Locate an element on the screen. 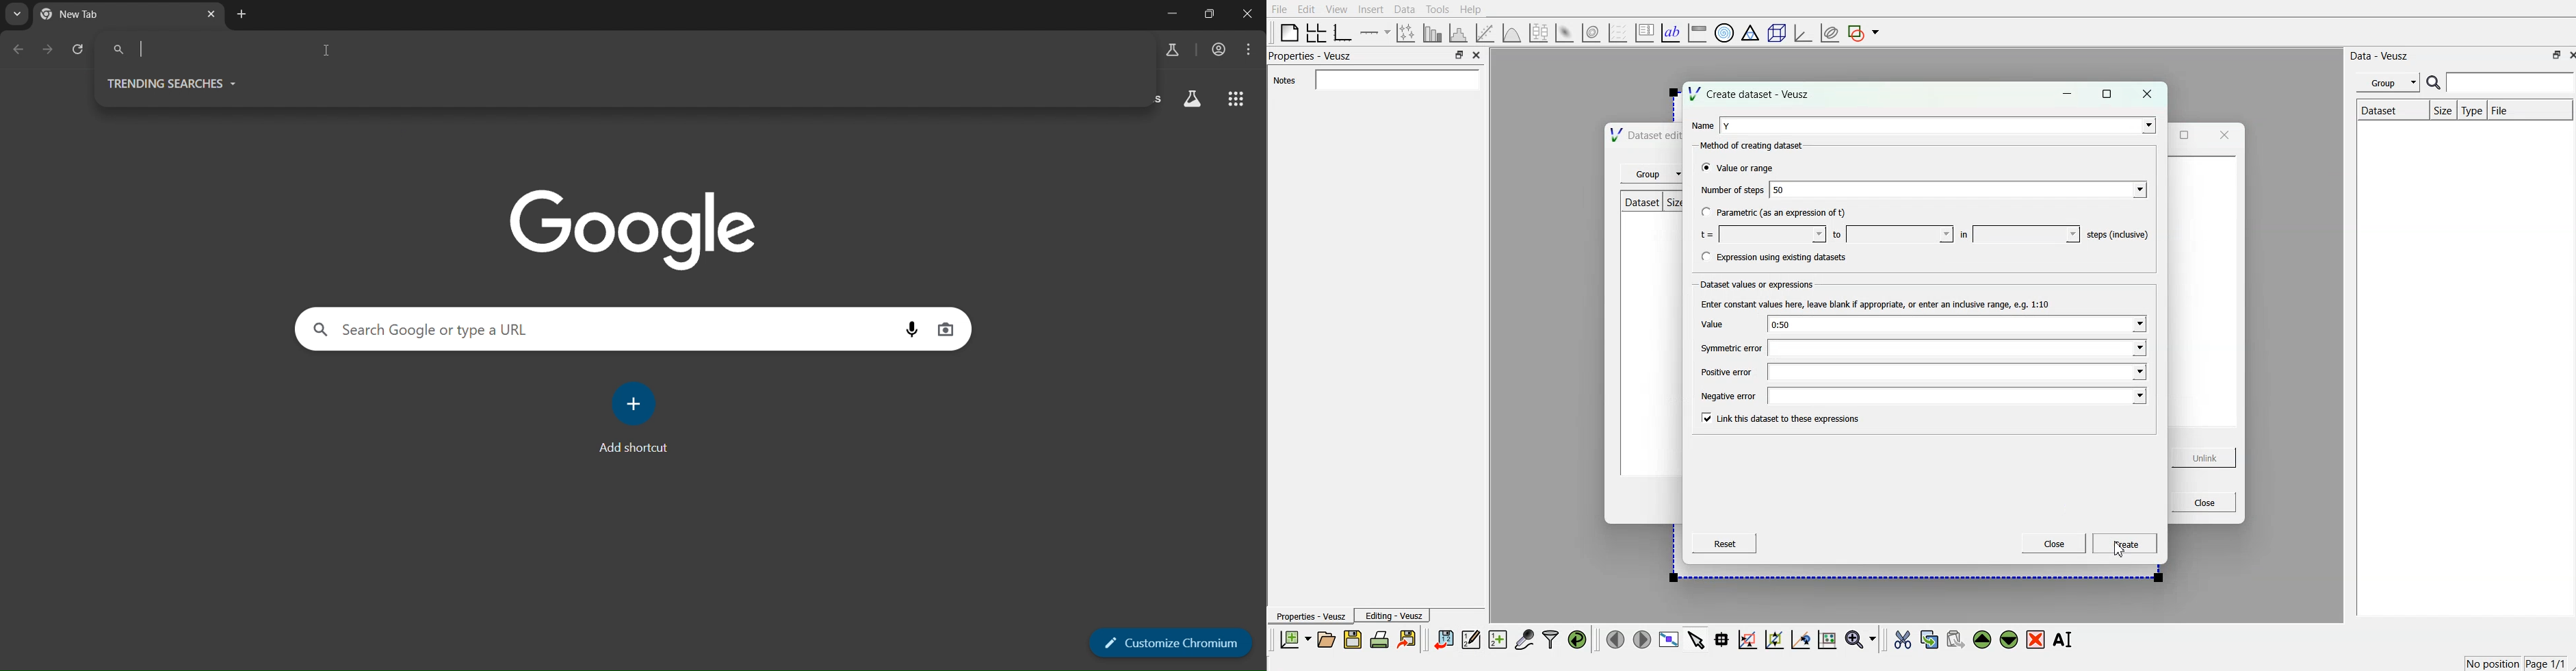  edit and enter datapoints is located at coordinates (1472, 640).